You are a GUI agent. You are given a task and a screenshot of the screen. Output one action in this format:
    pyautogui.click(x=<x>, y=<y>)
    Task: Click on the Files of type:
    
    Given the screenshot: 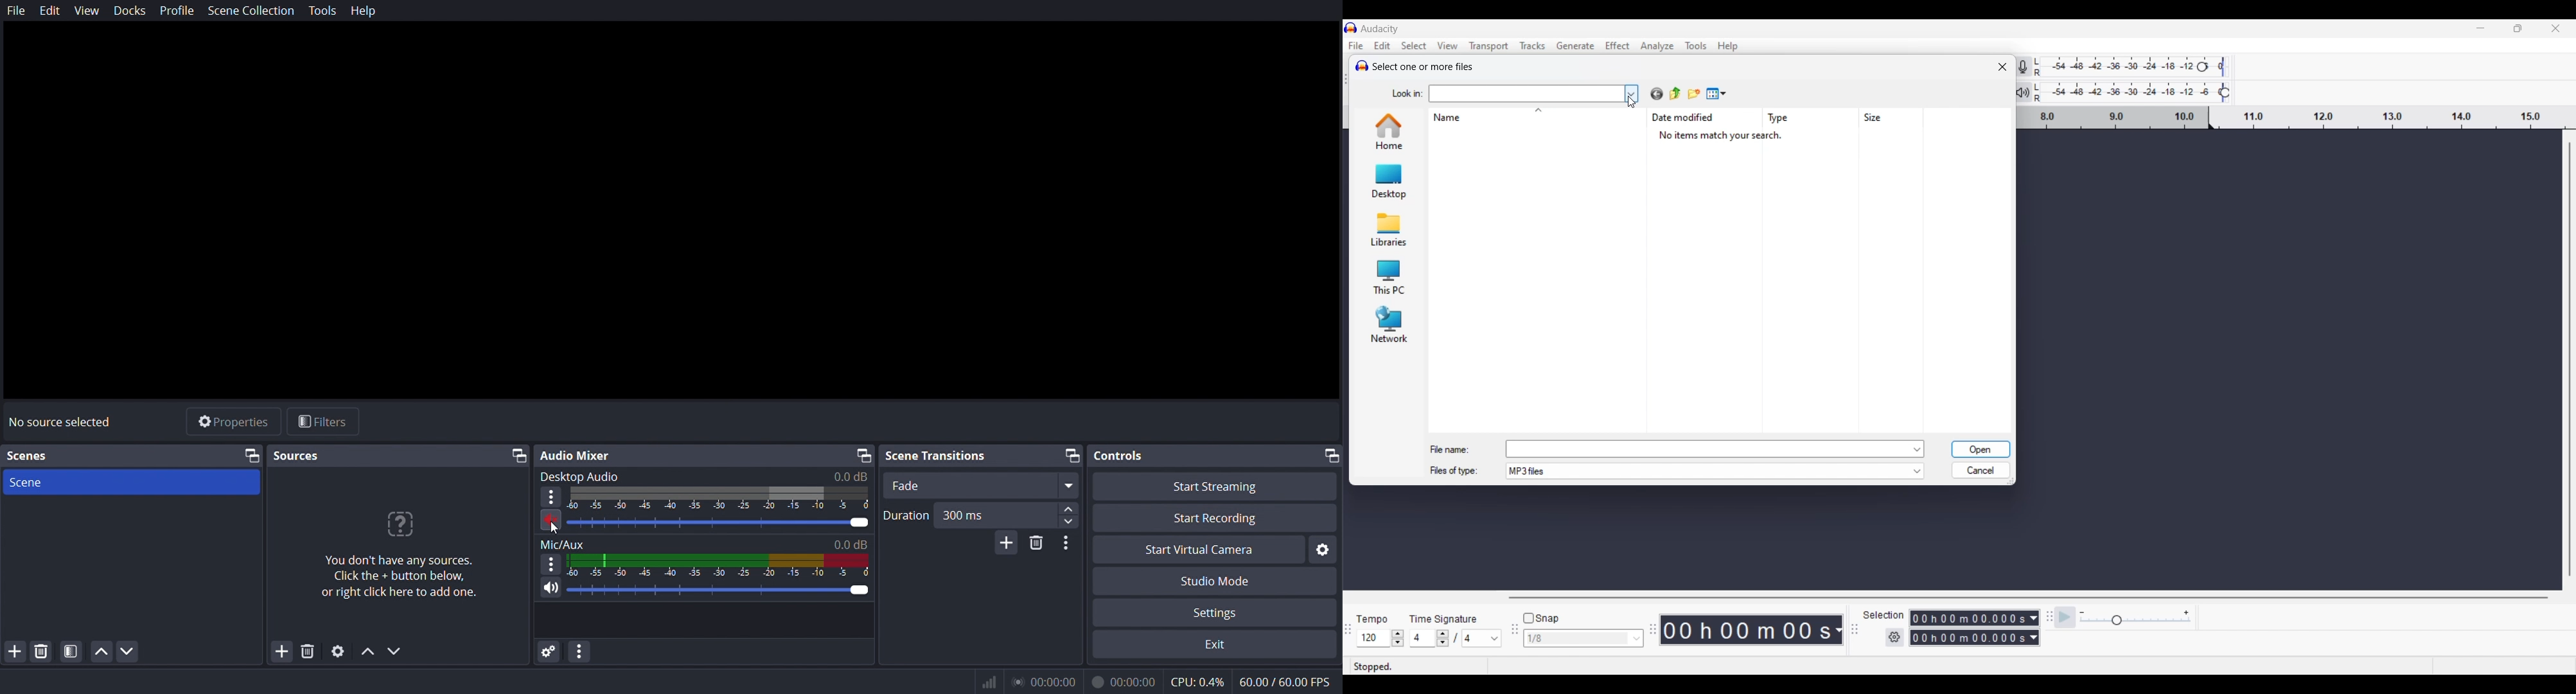 What is the action you would take?
    pyautogui.click(x=1461, y=472)
    